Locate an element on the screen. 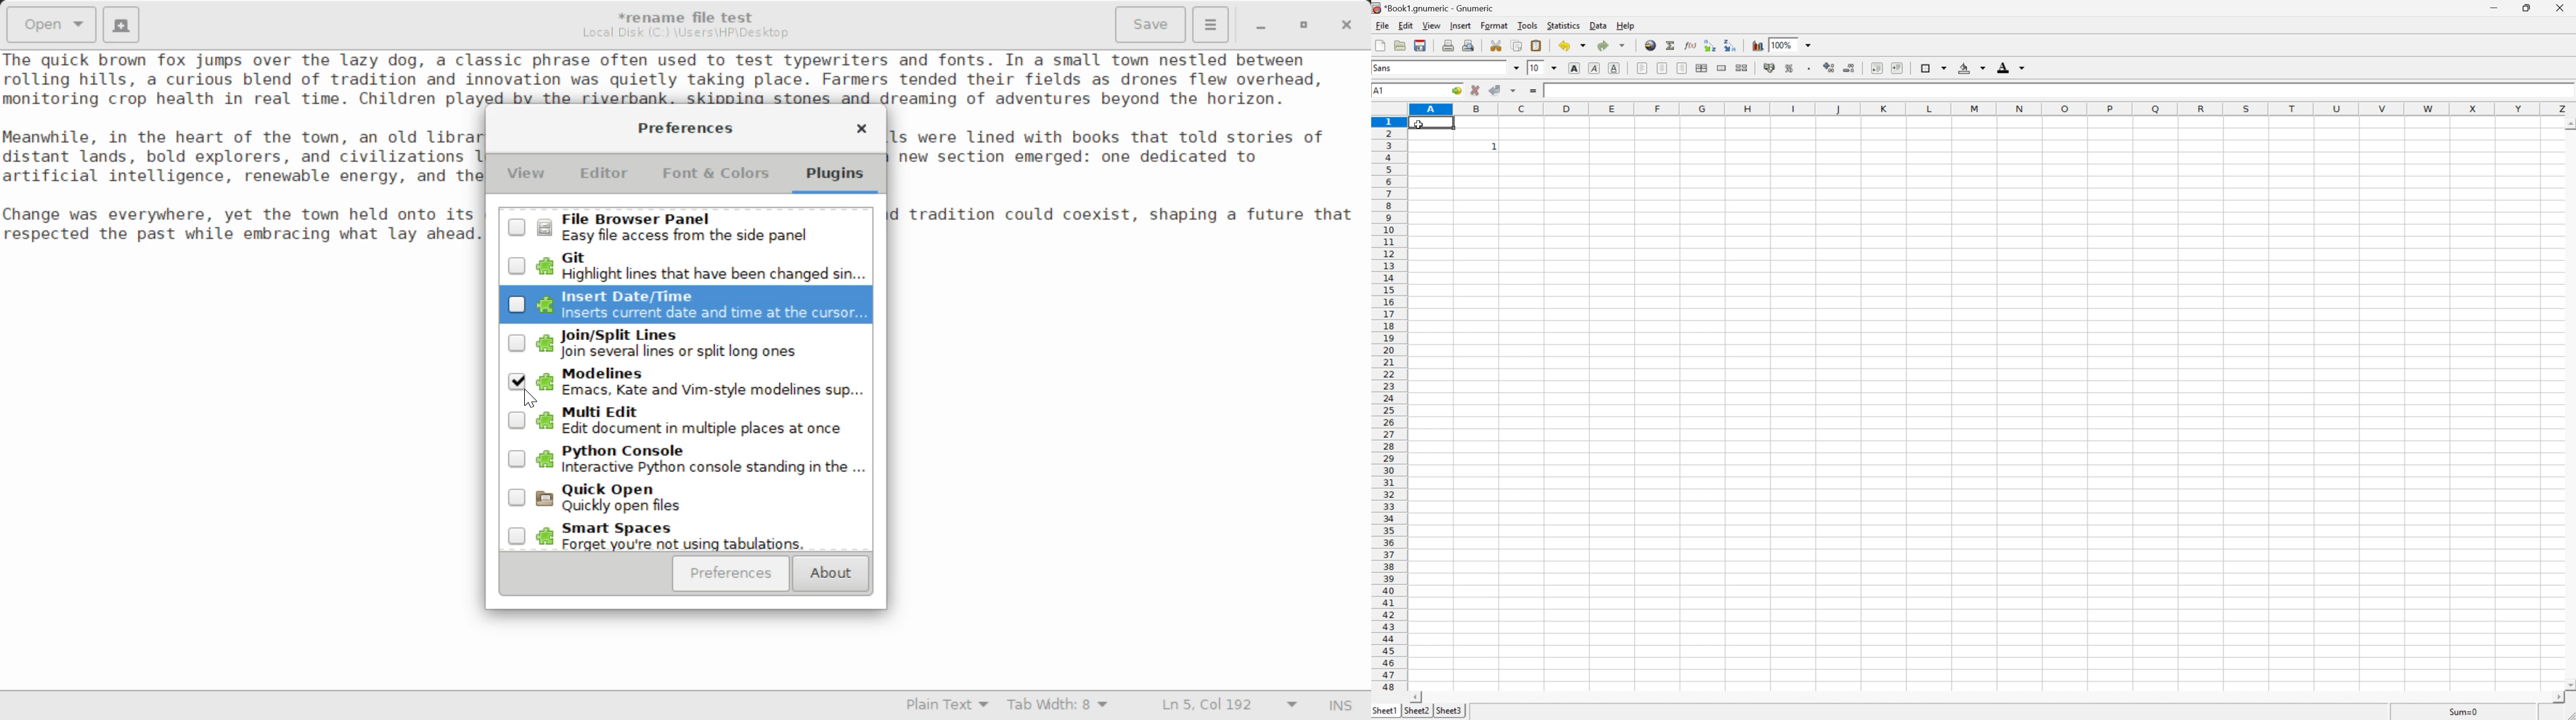 This screenshot has height=728, width=2576. Column names is located at coordinates (1992, 111).